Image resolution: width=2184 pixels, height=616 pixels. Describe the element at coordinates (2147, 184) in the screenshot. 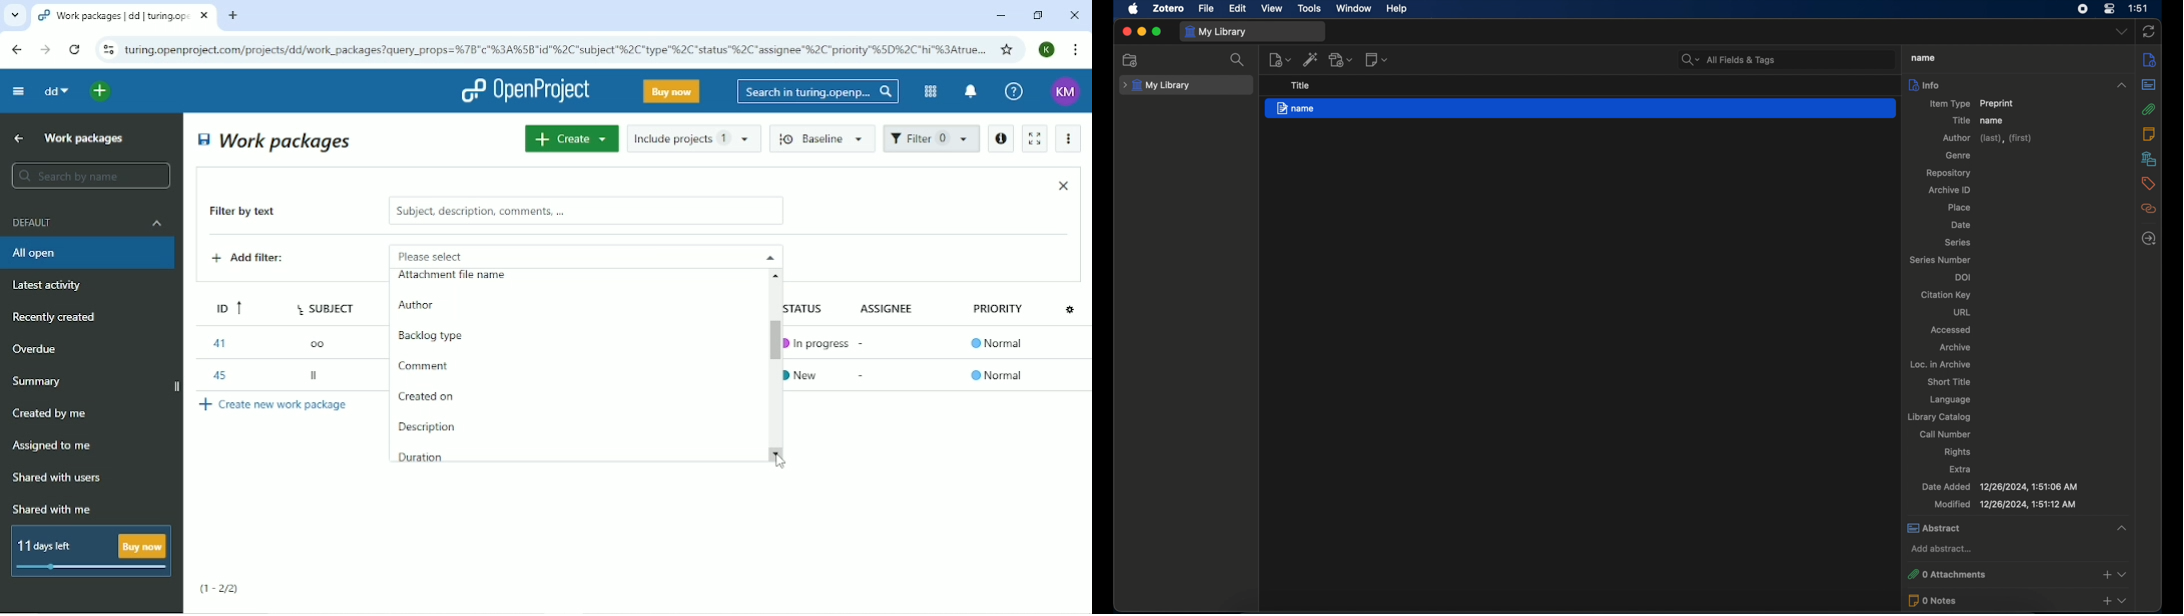

I see `tags` at that location.